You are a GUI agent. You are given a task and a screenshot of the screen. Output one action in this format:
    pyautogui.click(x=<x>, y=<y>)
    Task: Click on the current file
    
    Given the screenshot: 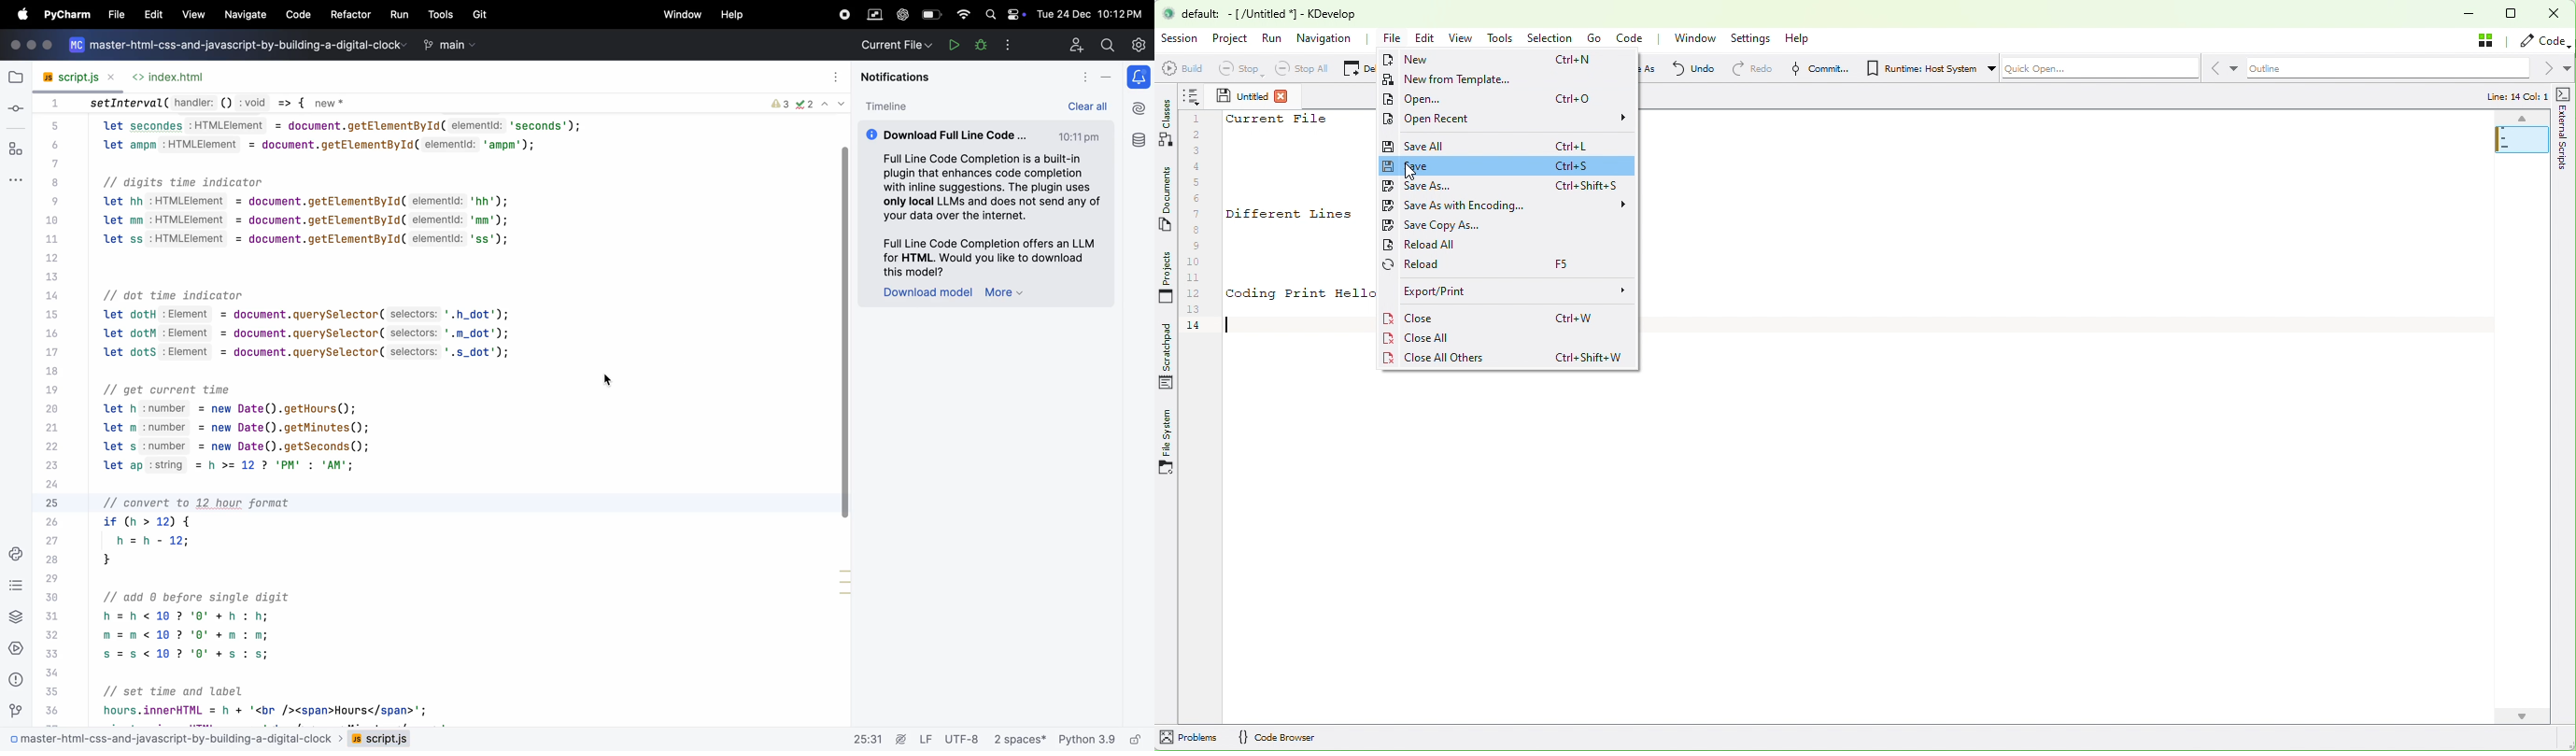 What is the action you would take?
    pyautogui.click(x=896, y=44)
    